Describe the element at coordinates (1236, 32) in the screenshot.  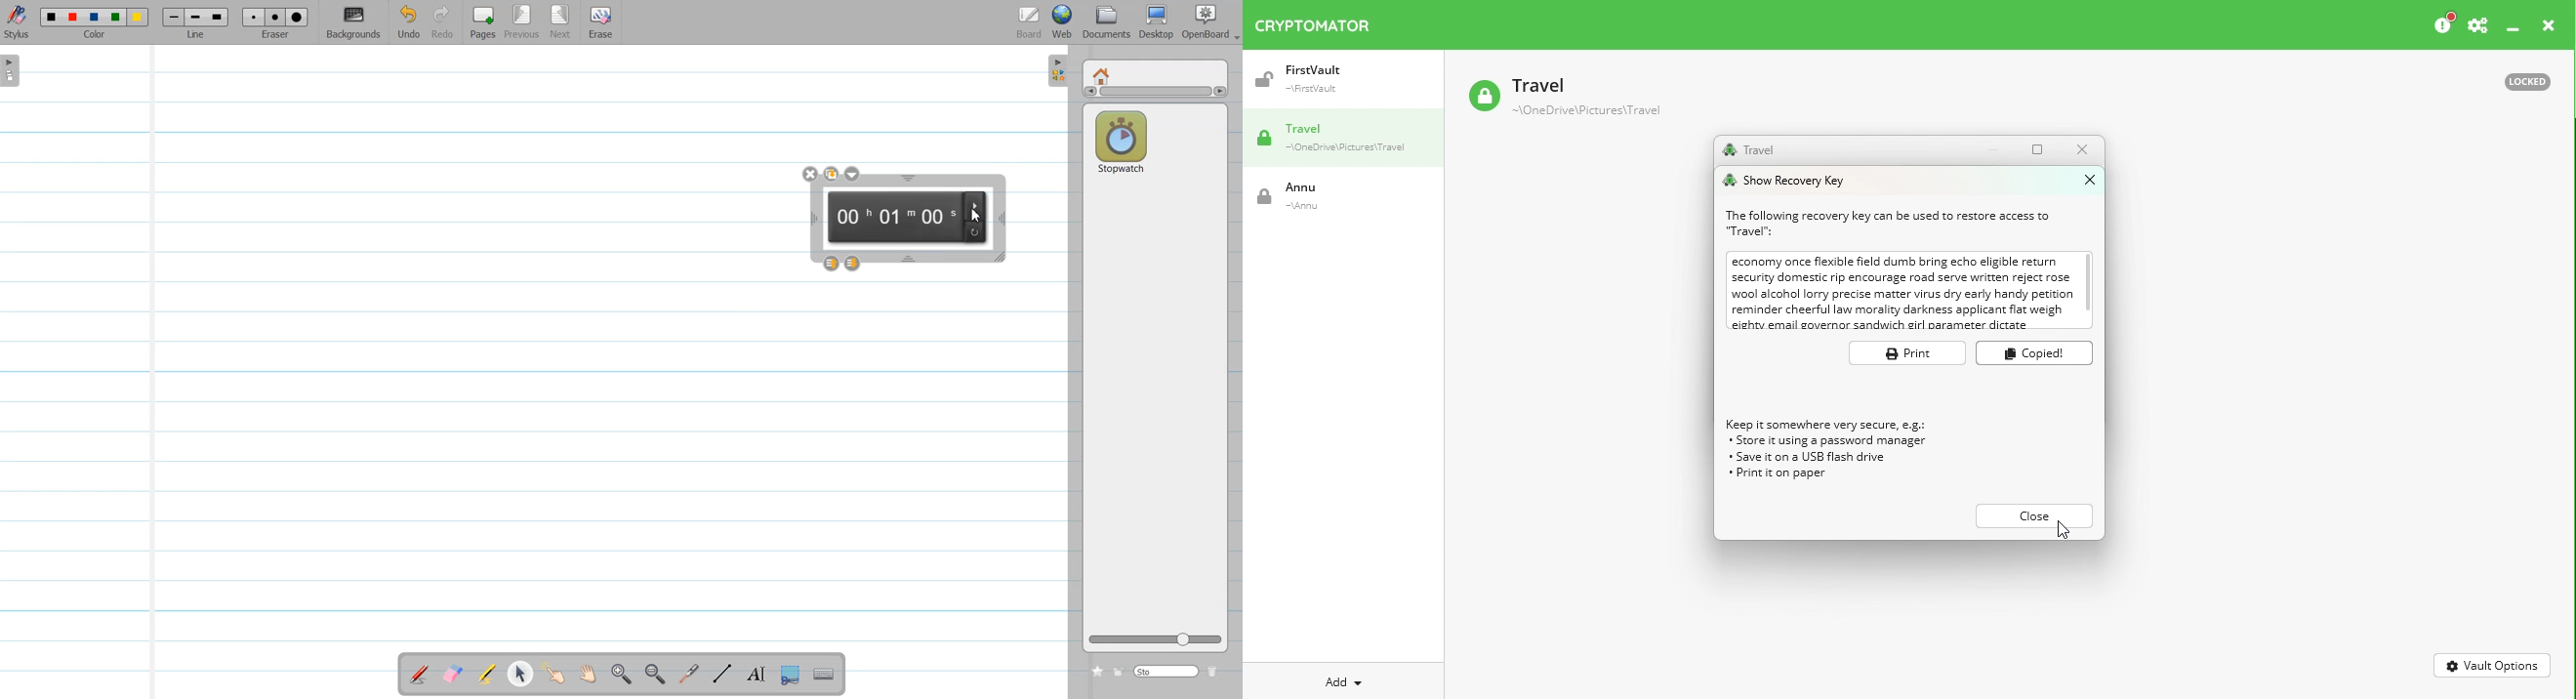
I see `Drop down box` at that location.